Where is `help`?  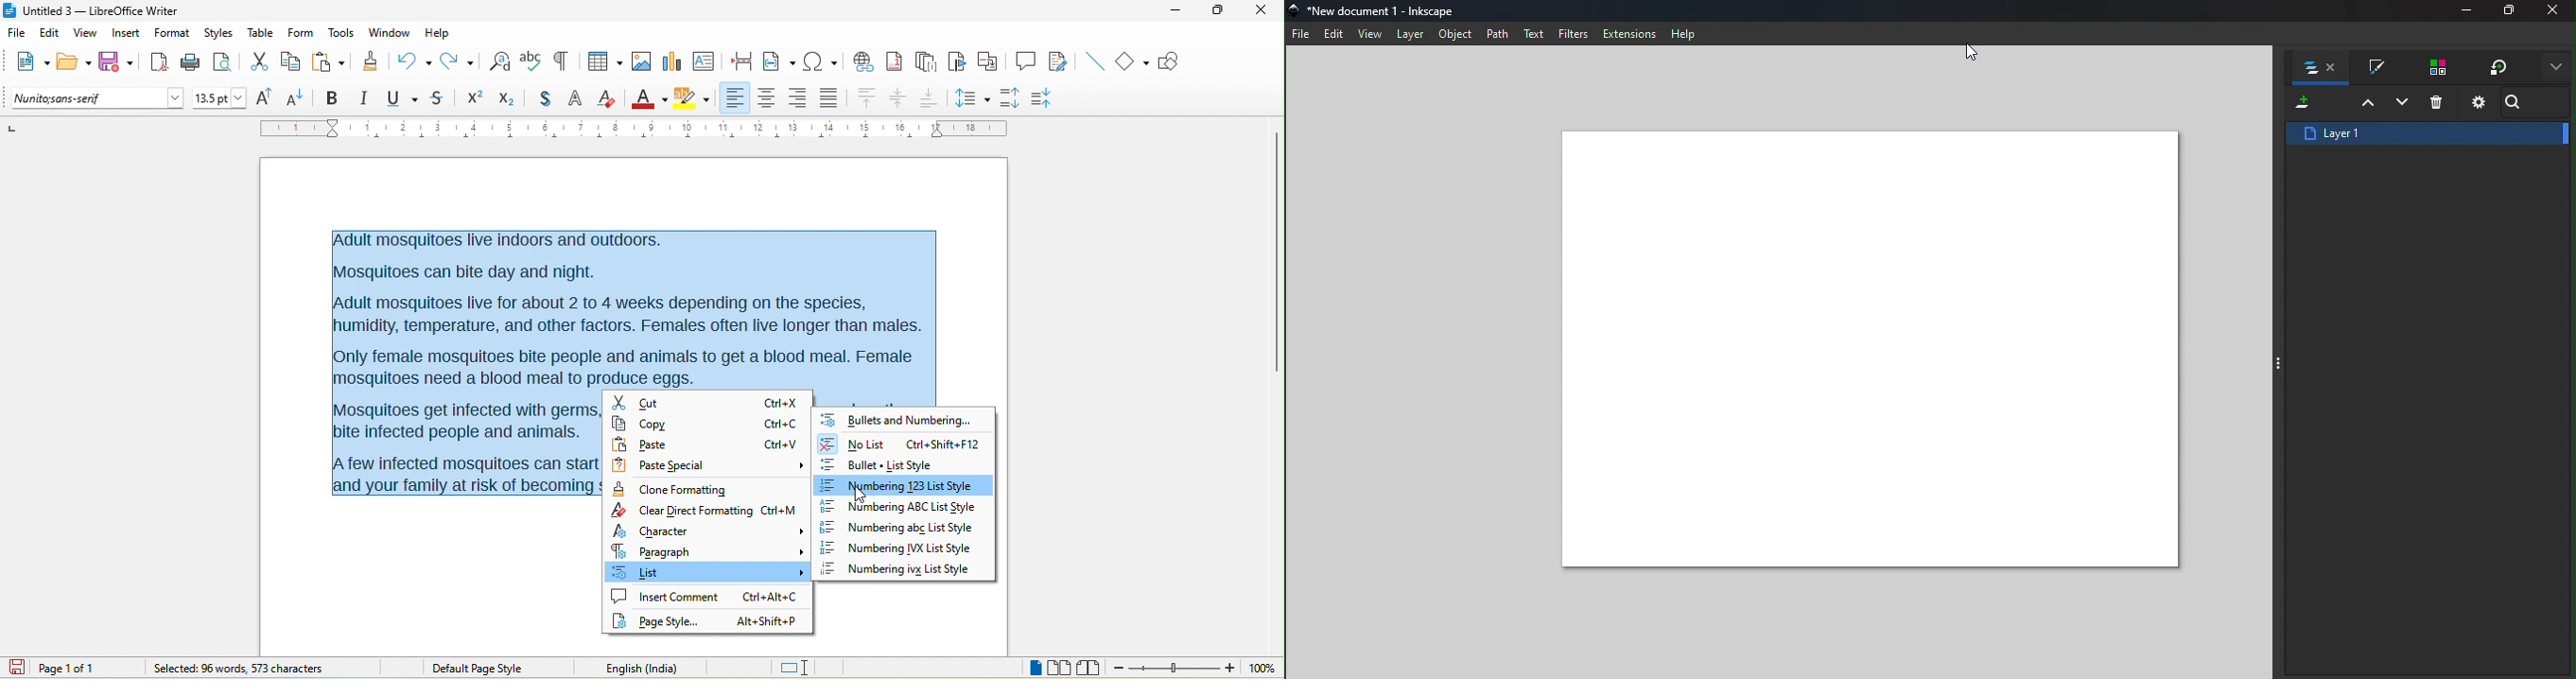
help is located at coordinates (440, 31).